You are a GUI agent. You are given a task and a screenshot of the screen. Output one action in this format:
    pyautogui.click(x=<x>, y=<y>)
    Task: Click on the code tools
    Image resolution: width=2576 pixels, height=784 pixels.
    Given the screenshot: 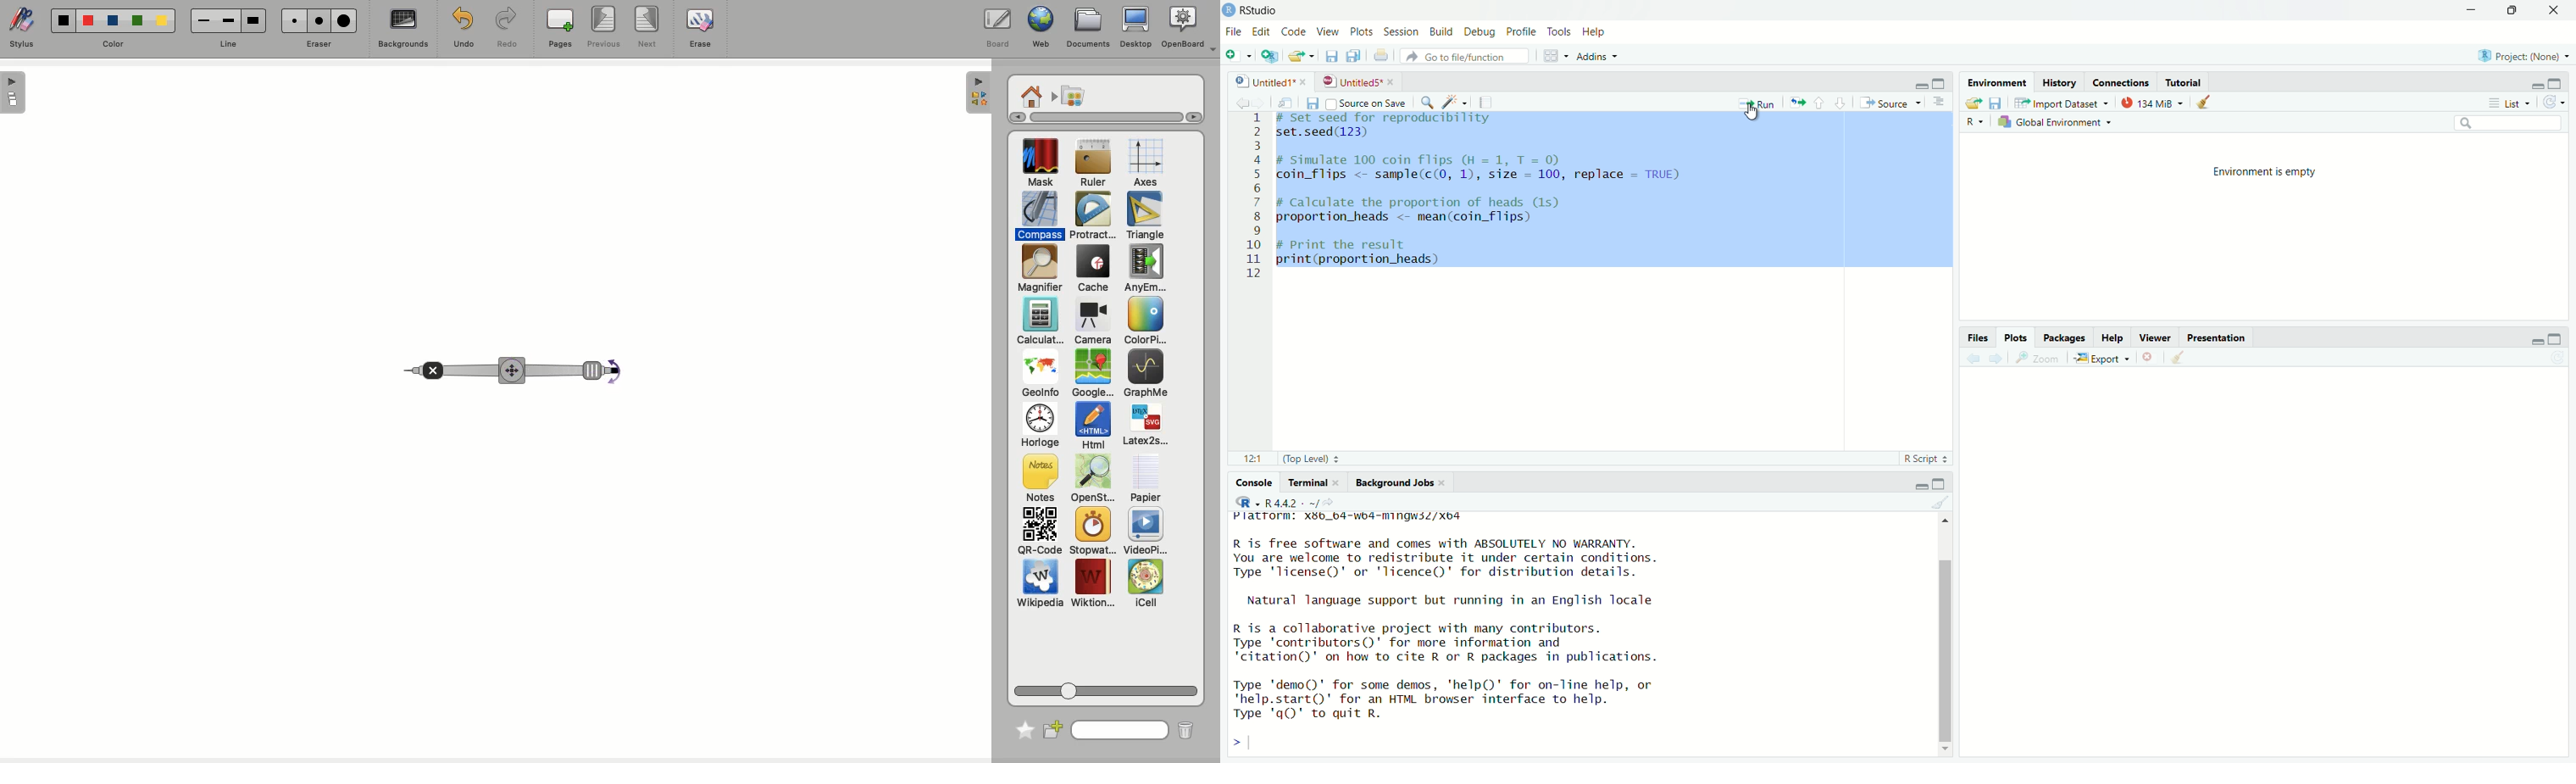 What is the action you would take?
    pyautogui.click(x=1456, y=102)
    